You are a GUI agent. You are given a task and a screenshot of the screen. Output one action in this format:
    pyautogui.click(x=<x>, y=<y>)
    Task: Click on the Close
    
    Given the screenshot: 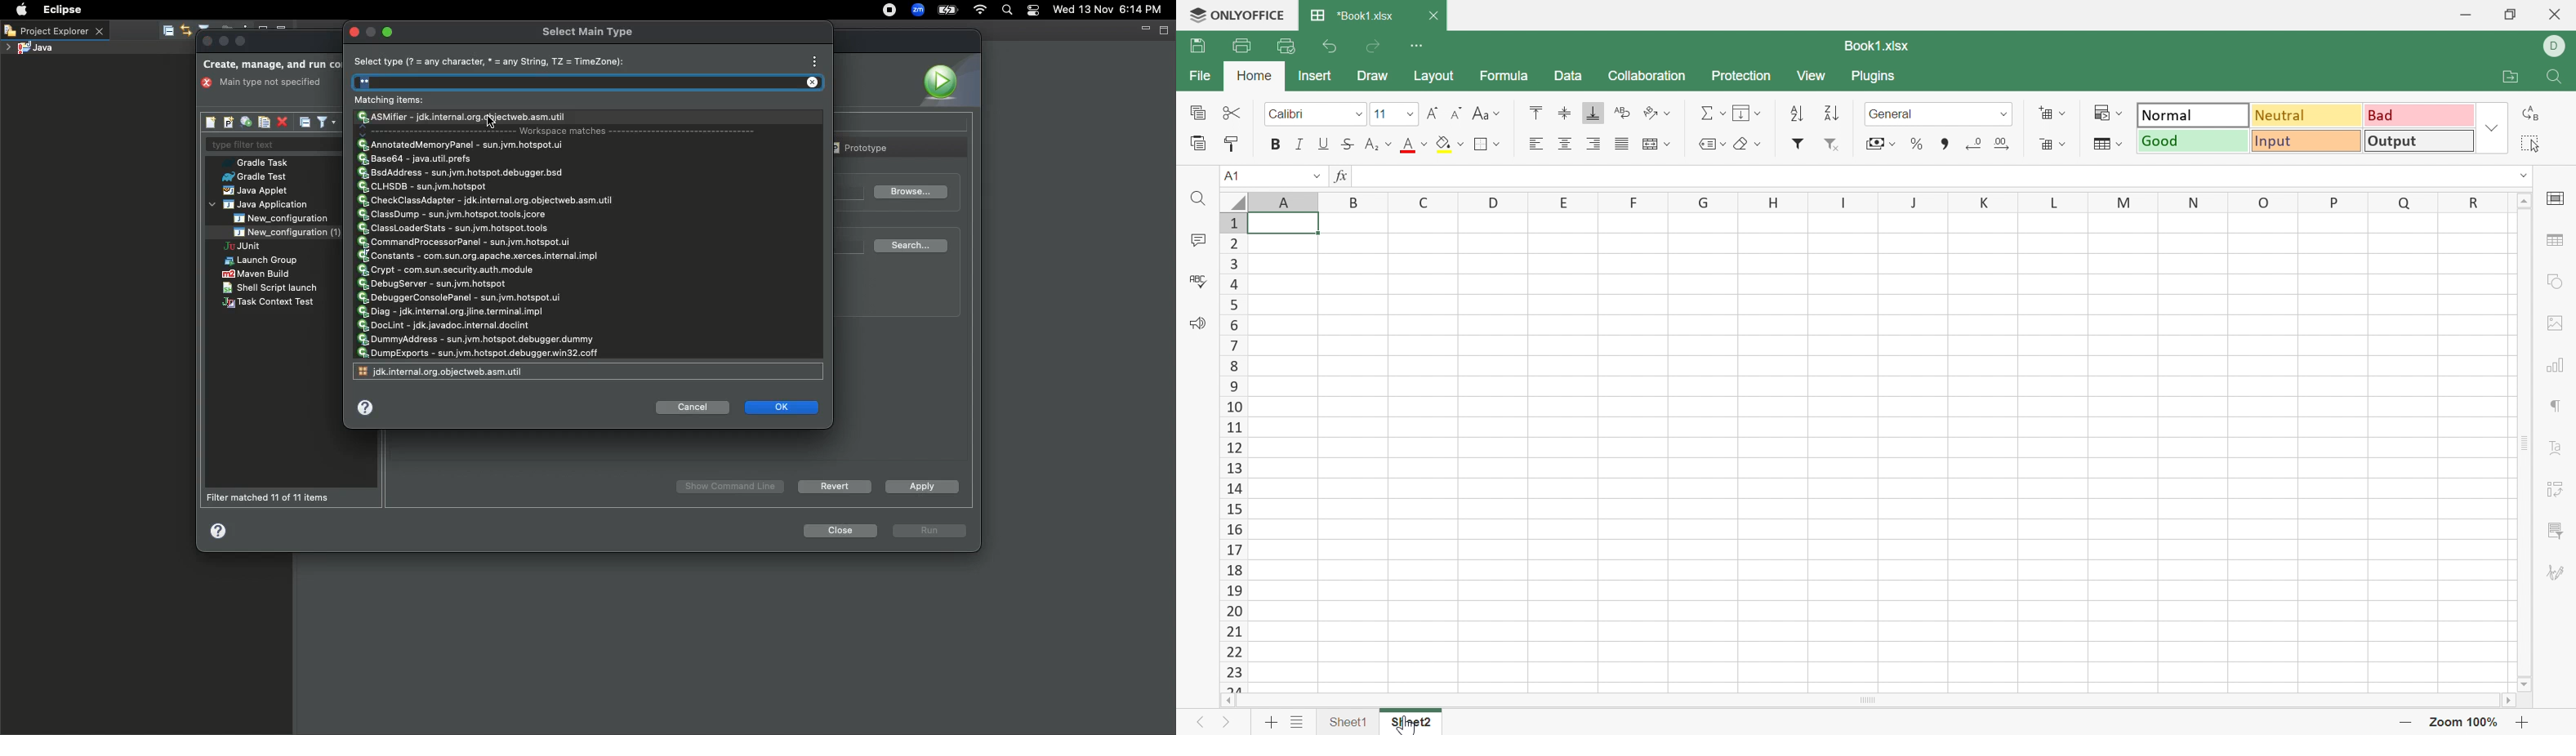 What is the action you would take?
    pyautogui.click(x=2558, y=17)
    